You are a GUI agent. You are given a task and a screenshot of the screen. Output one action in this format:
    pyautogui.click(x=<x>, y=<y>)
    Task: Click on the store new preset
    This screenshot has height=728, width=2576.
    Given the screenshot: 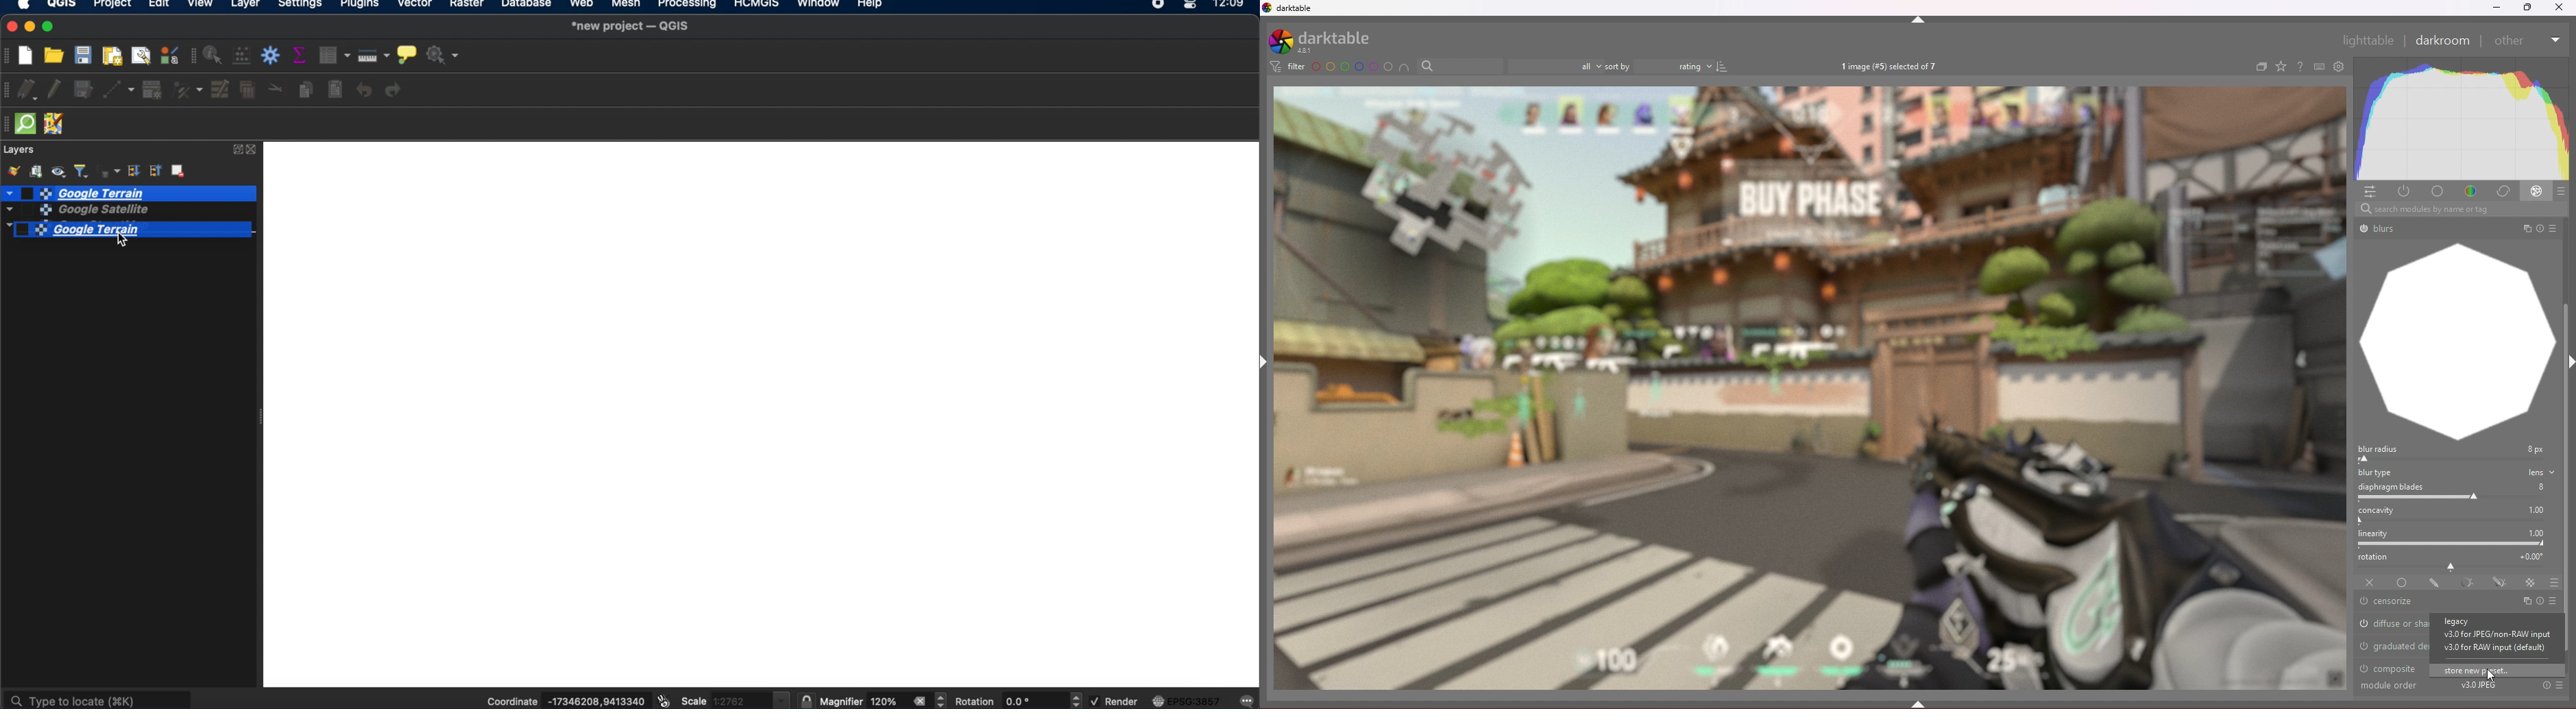 What is the action you would take?
    pyautogui.click(x=2497, y=671)
    